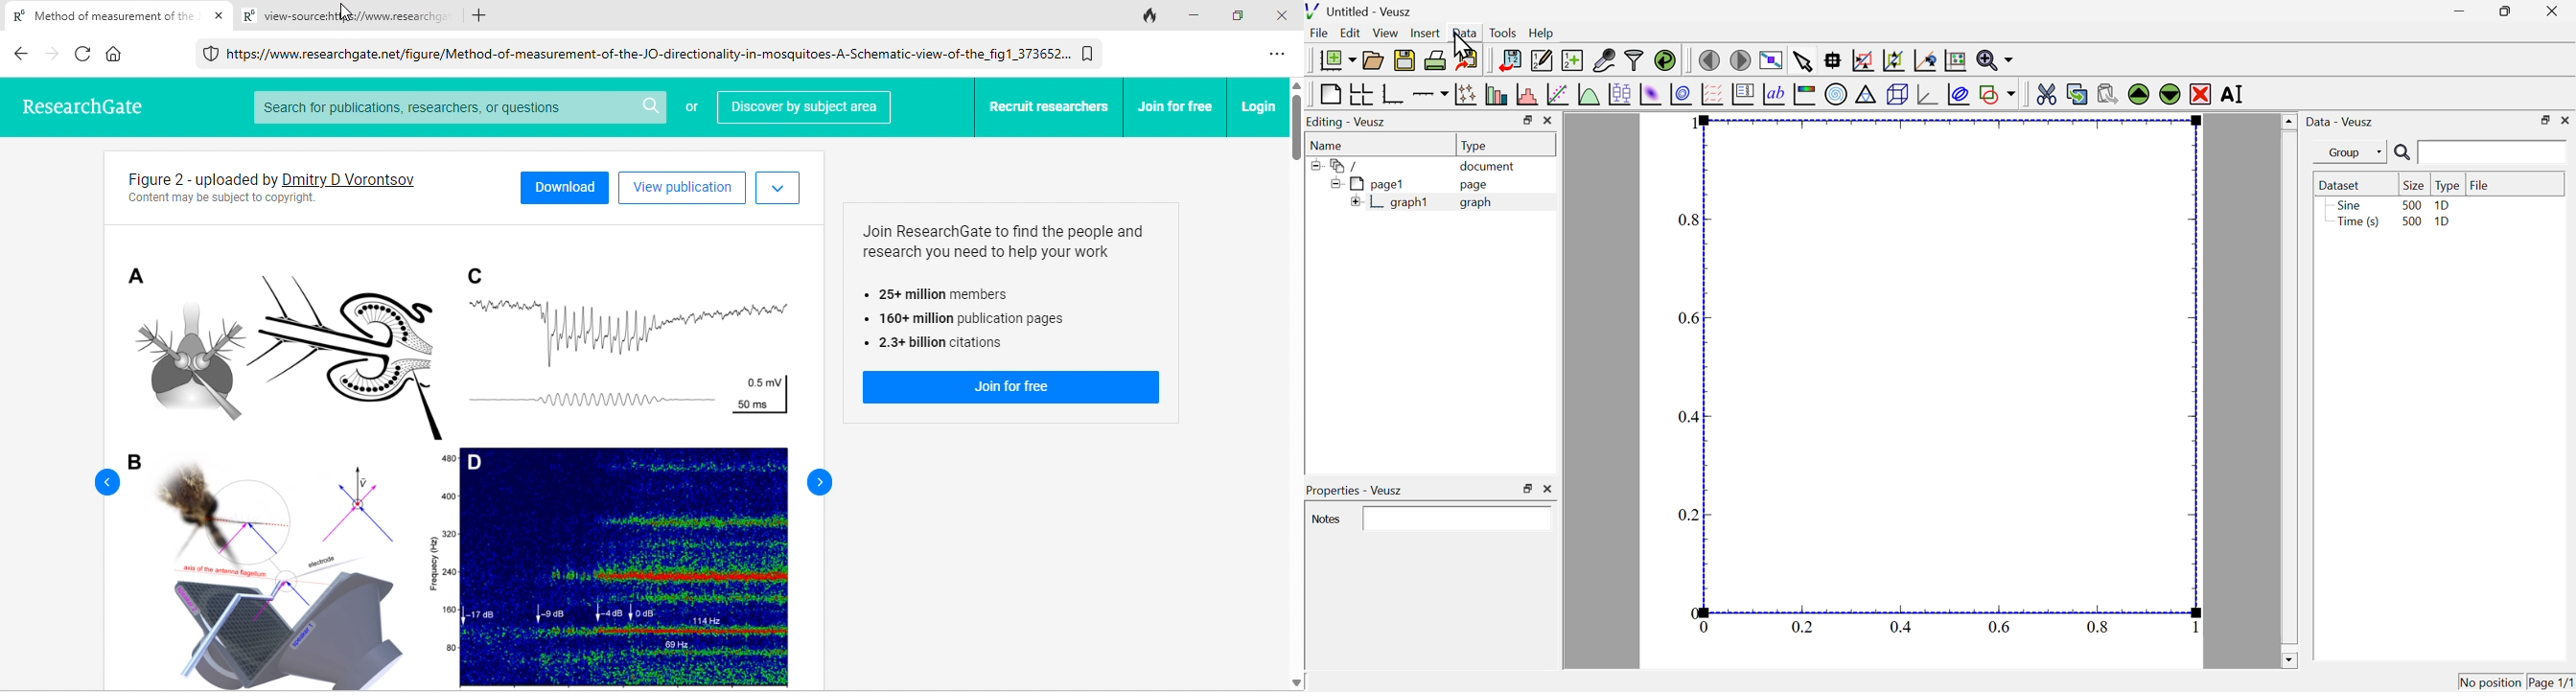  I want to click on plot key, so click(1743, 96).